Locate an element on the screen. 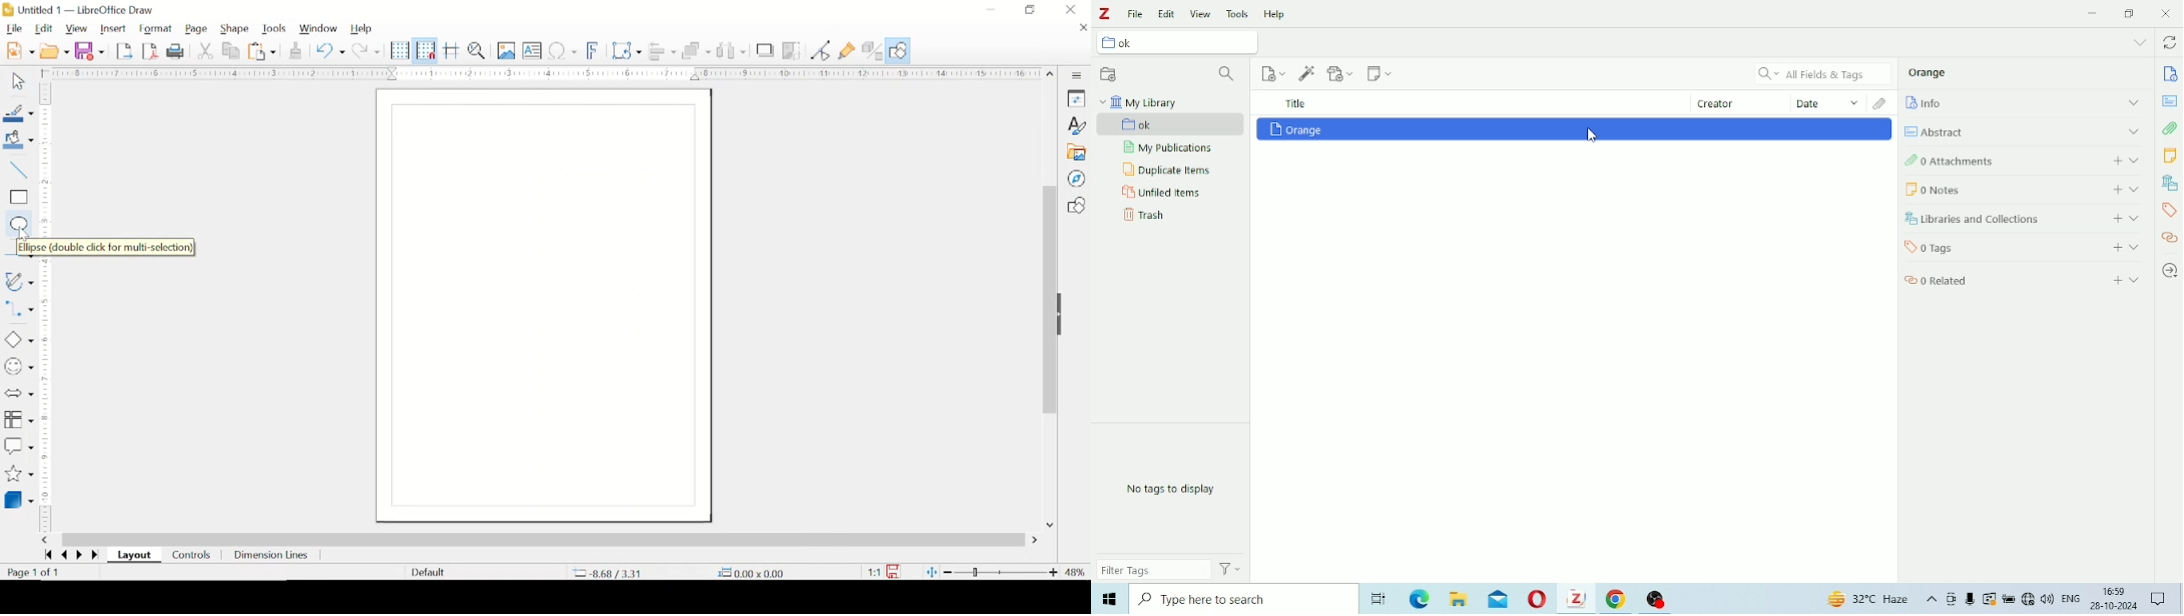 This screenshot has height=616, width=2184. Add Item (s) by Identifier is located at coordinates (1308, 73).